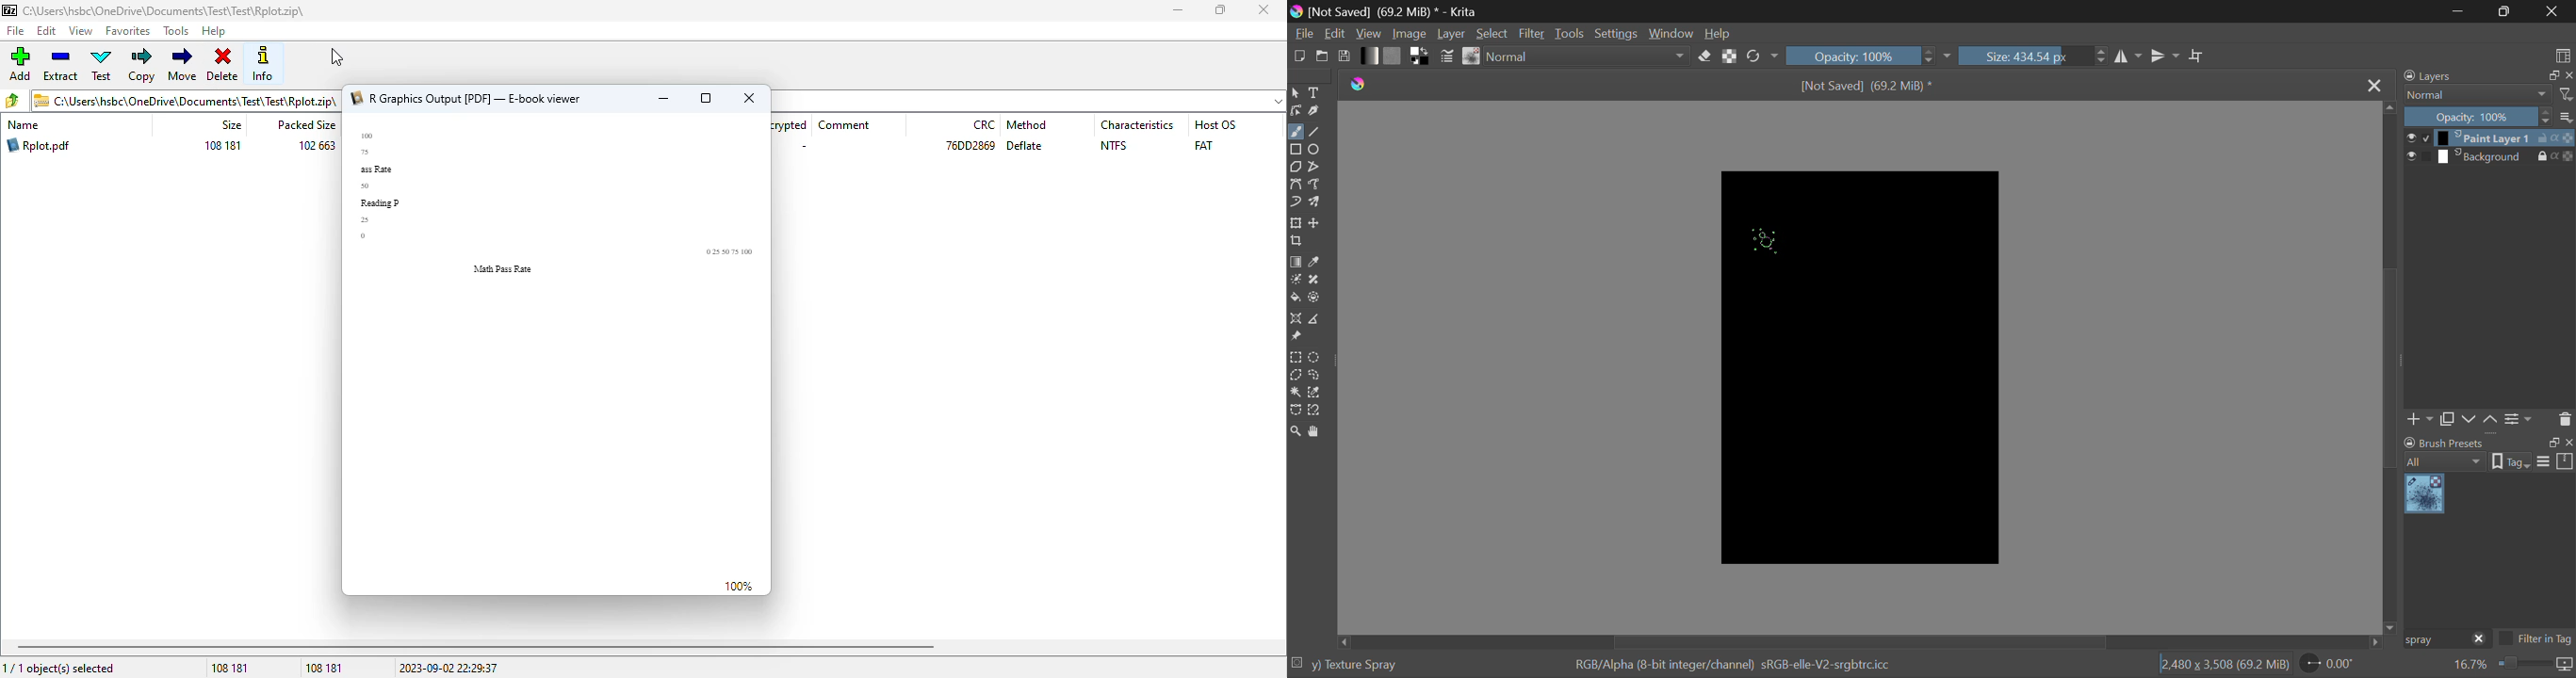 The image size is (2576, 700). I want to click on Edit, so click(1335, 33).